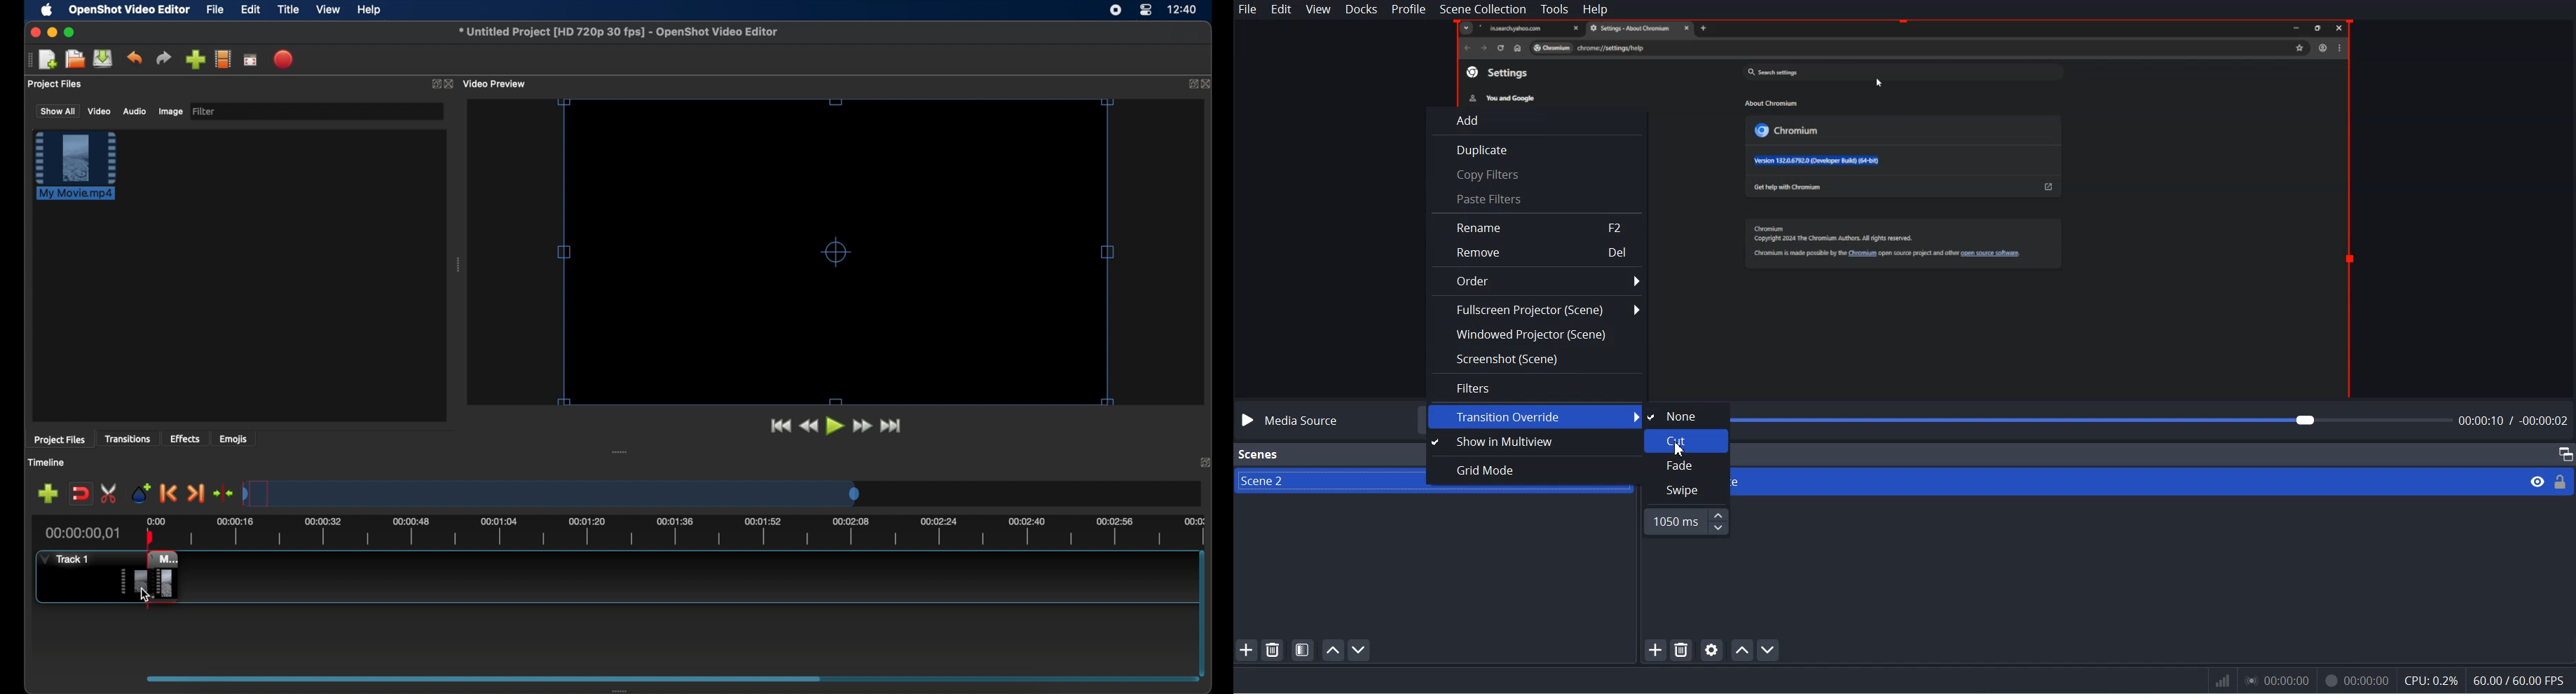  Describe the element at coordinates (154, 519) in the screenshot. I see `0.00` at that location.